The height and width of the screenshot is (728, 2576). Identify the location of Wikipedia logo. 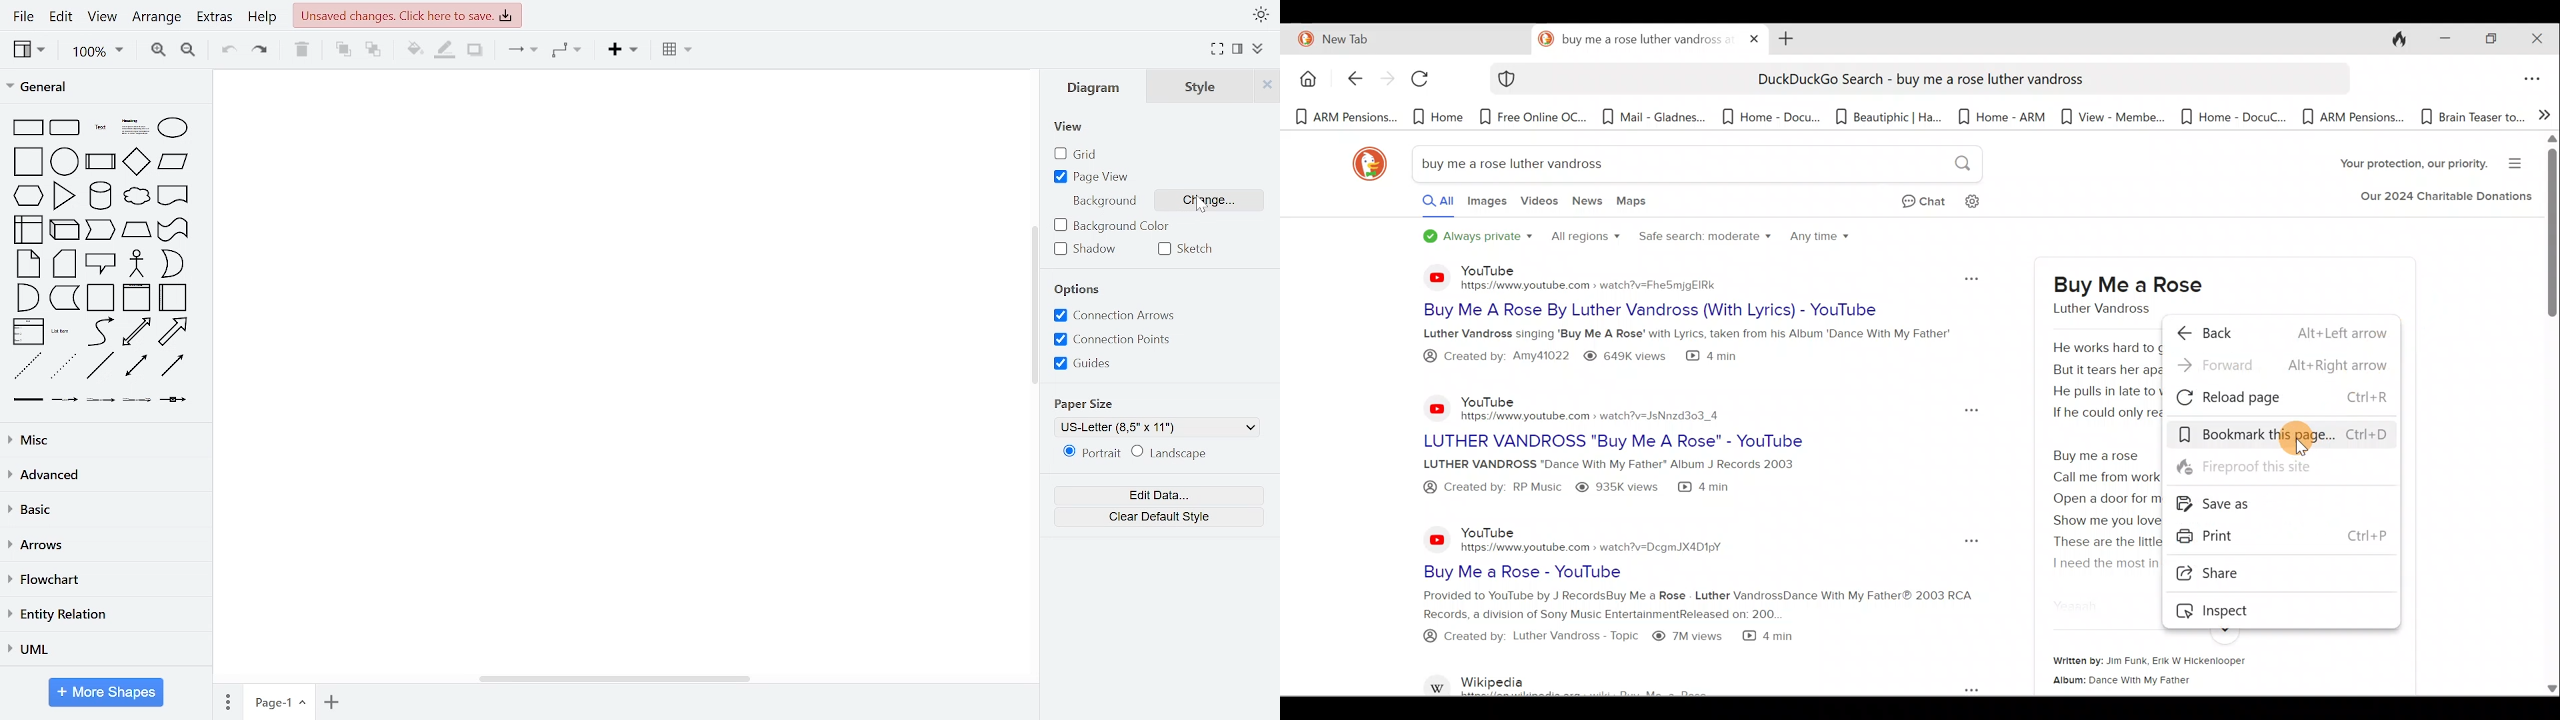
(1439, 683).